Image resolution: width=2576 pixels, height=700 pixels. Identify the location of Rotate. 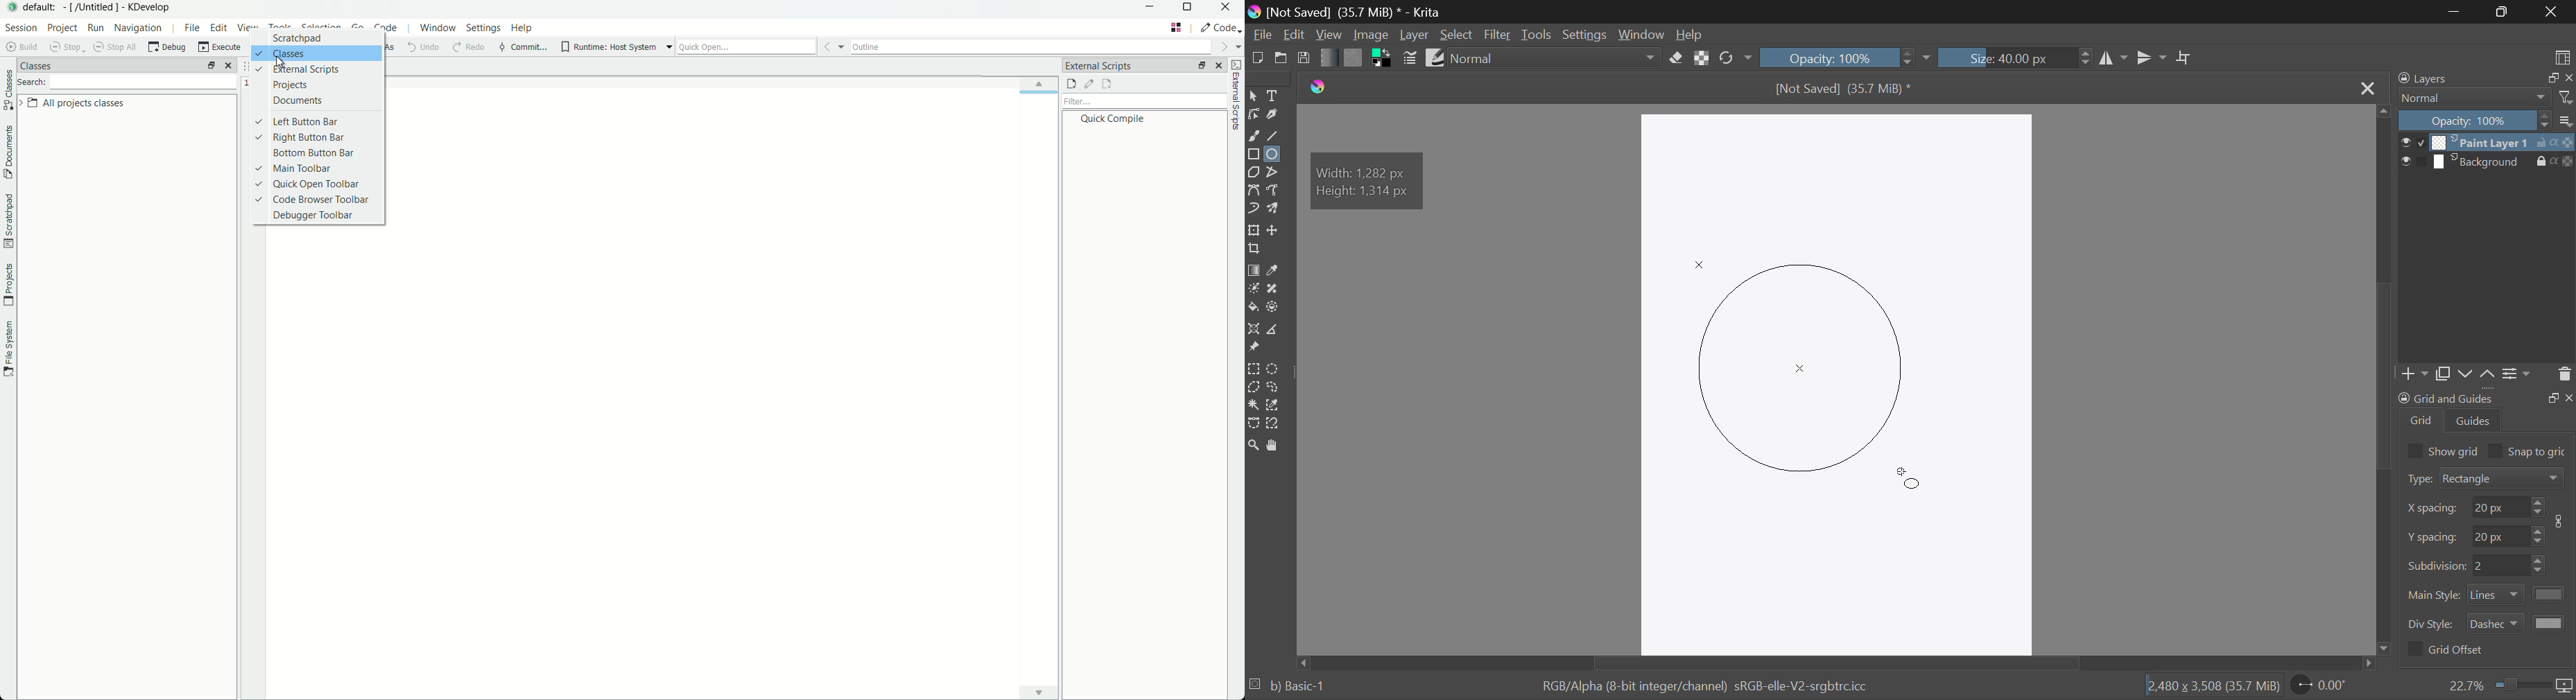
(1736, 58).